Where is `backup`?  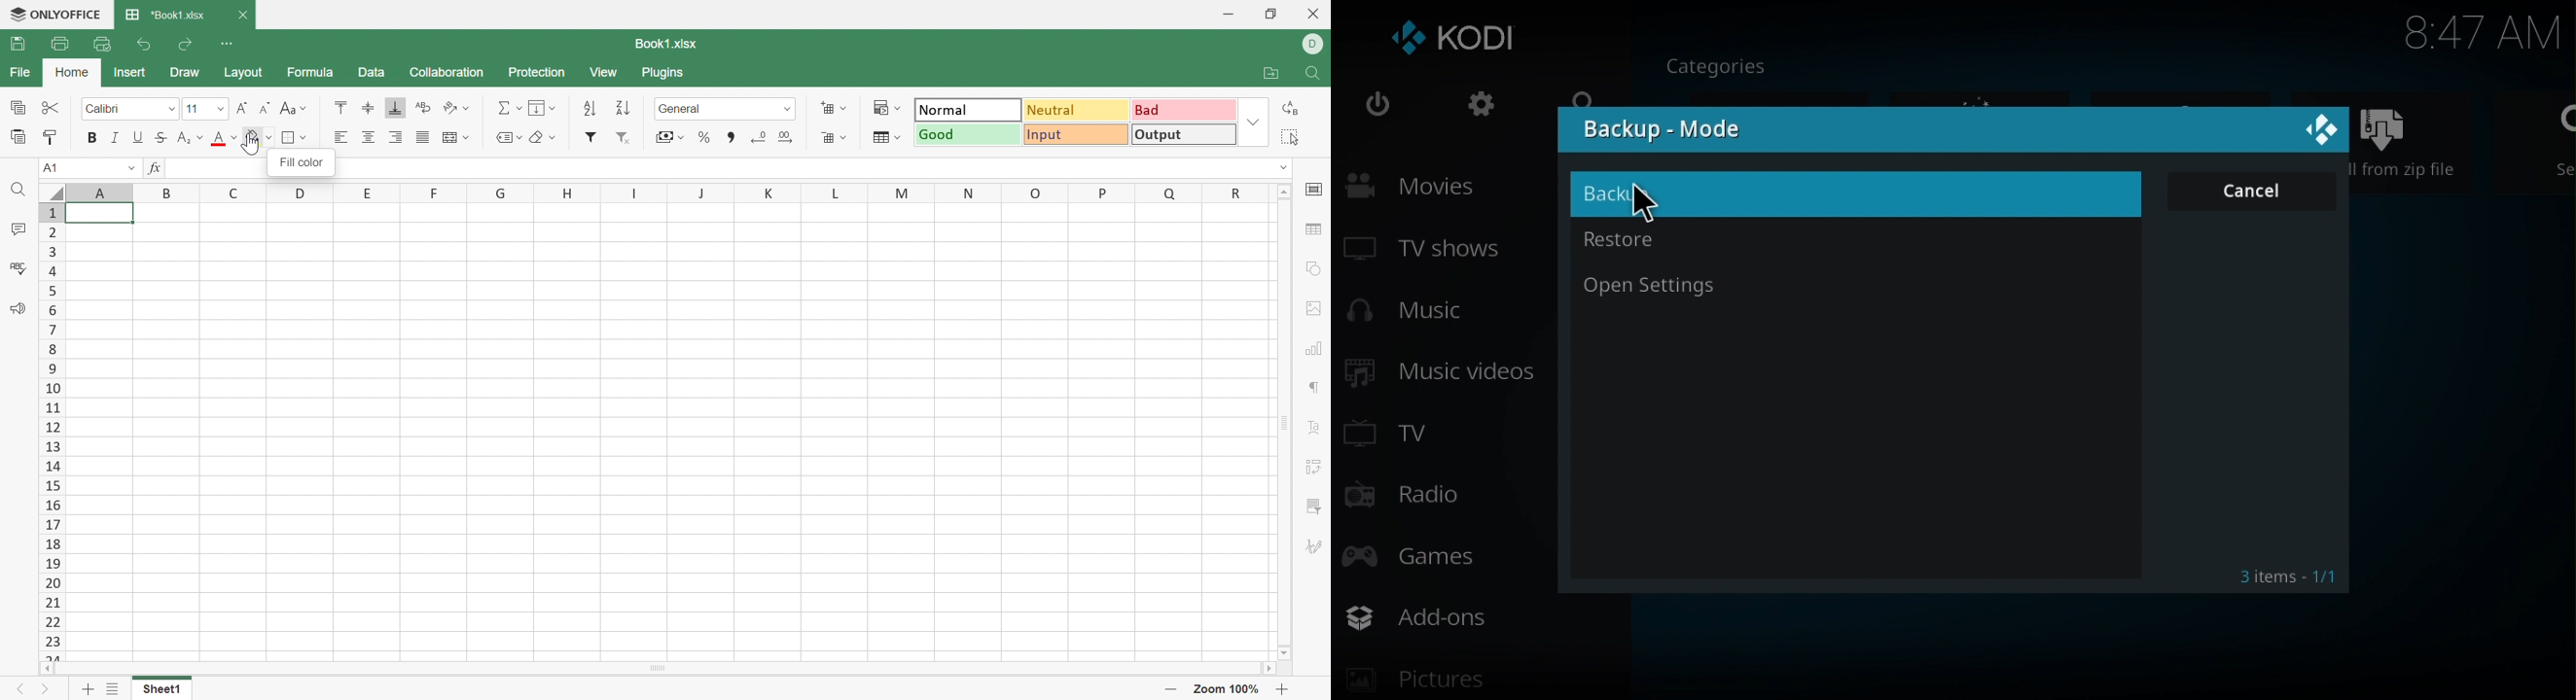 backup is located at coordinates (1851, 193).